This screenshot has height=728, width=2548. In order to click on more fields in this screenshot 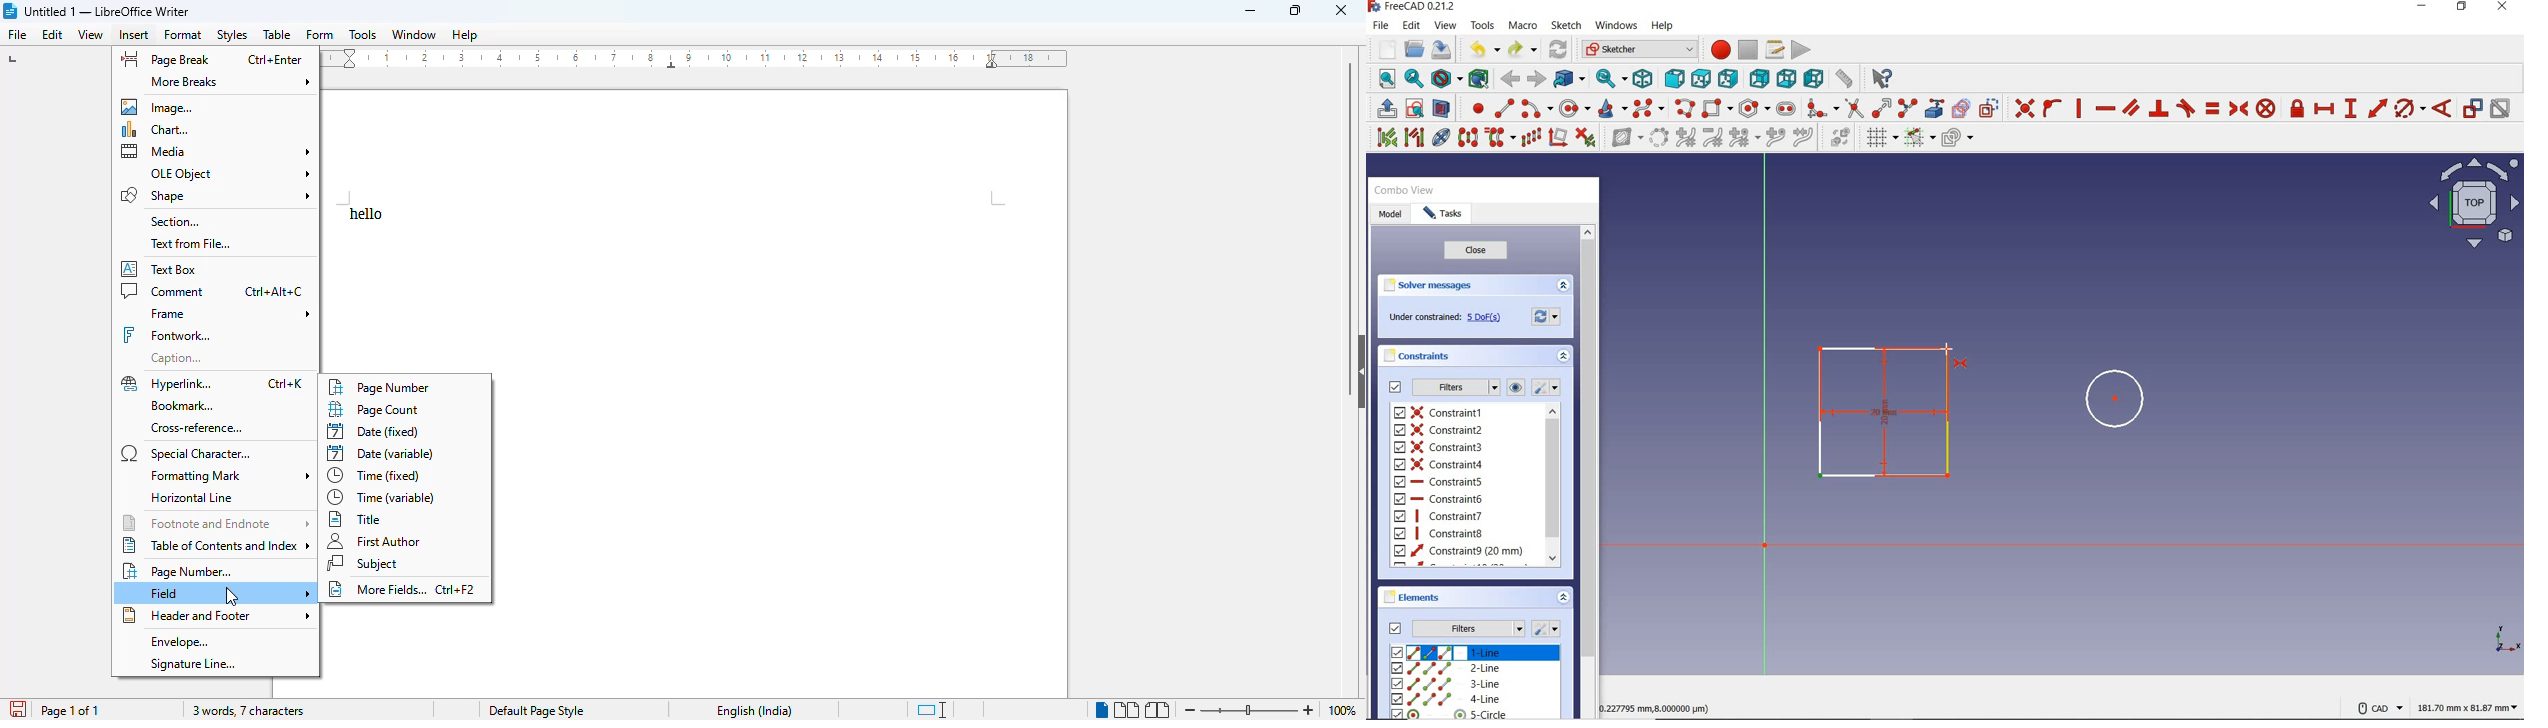, I will do `click(402, 589)`.